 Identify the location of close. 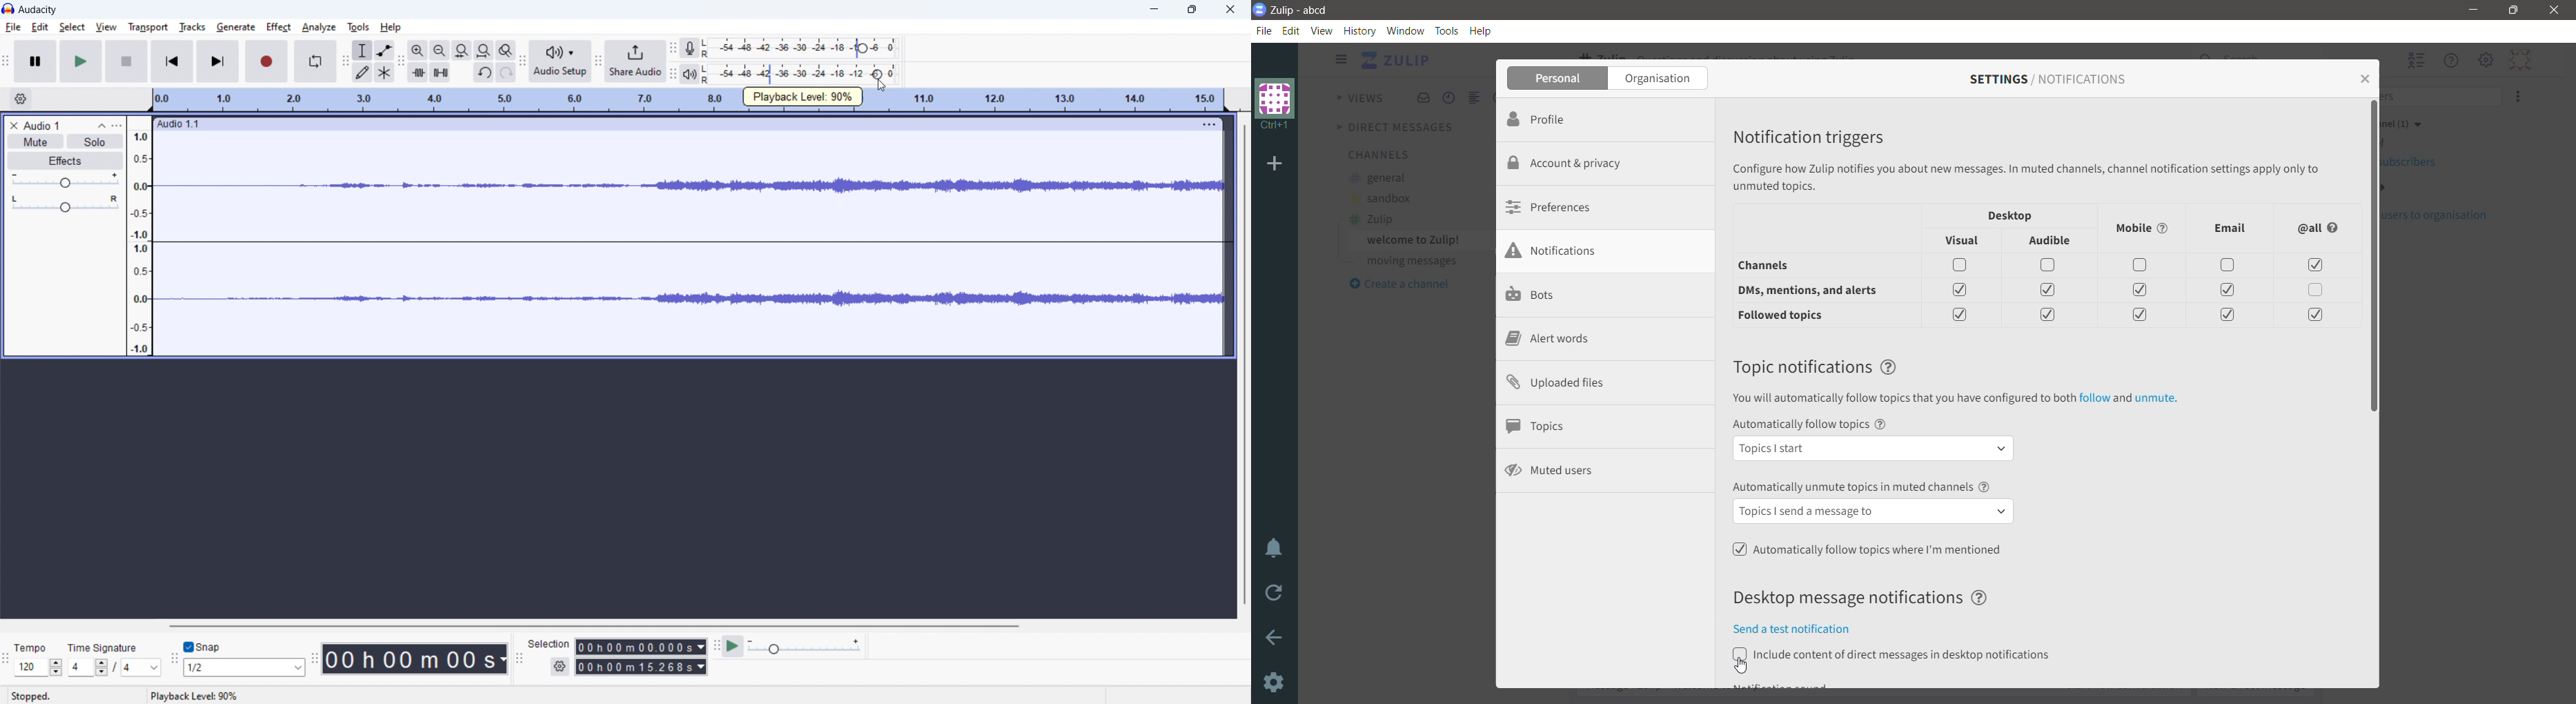
(1230, 9).